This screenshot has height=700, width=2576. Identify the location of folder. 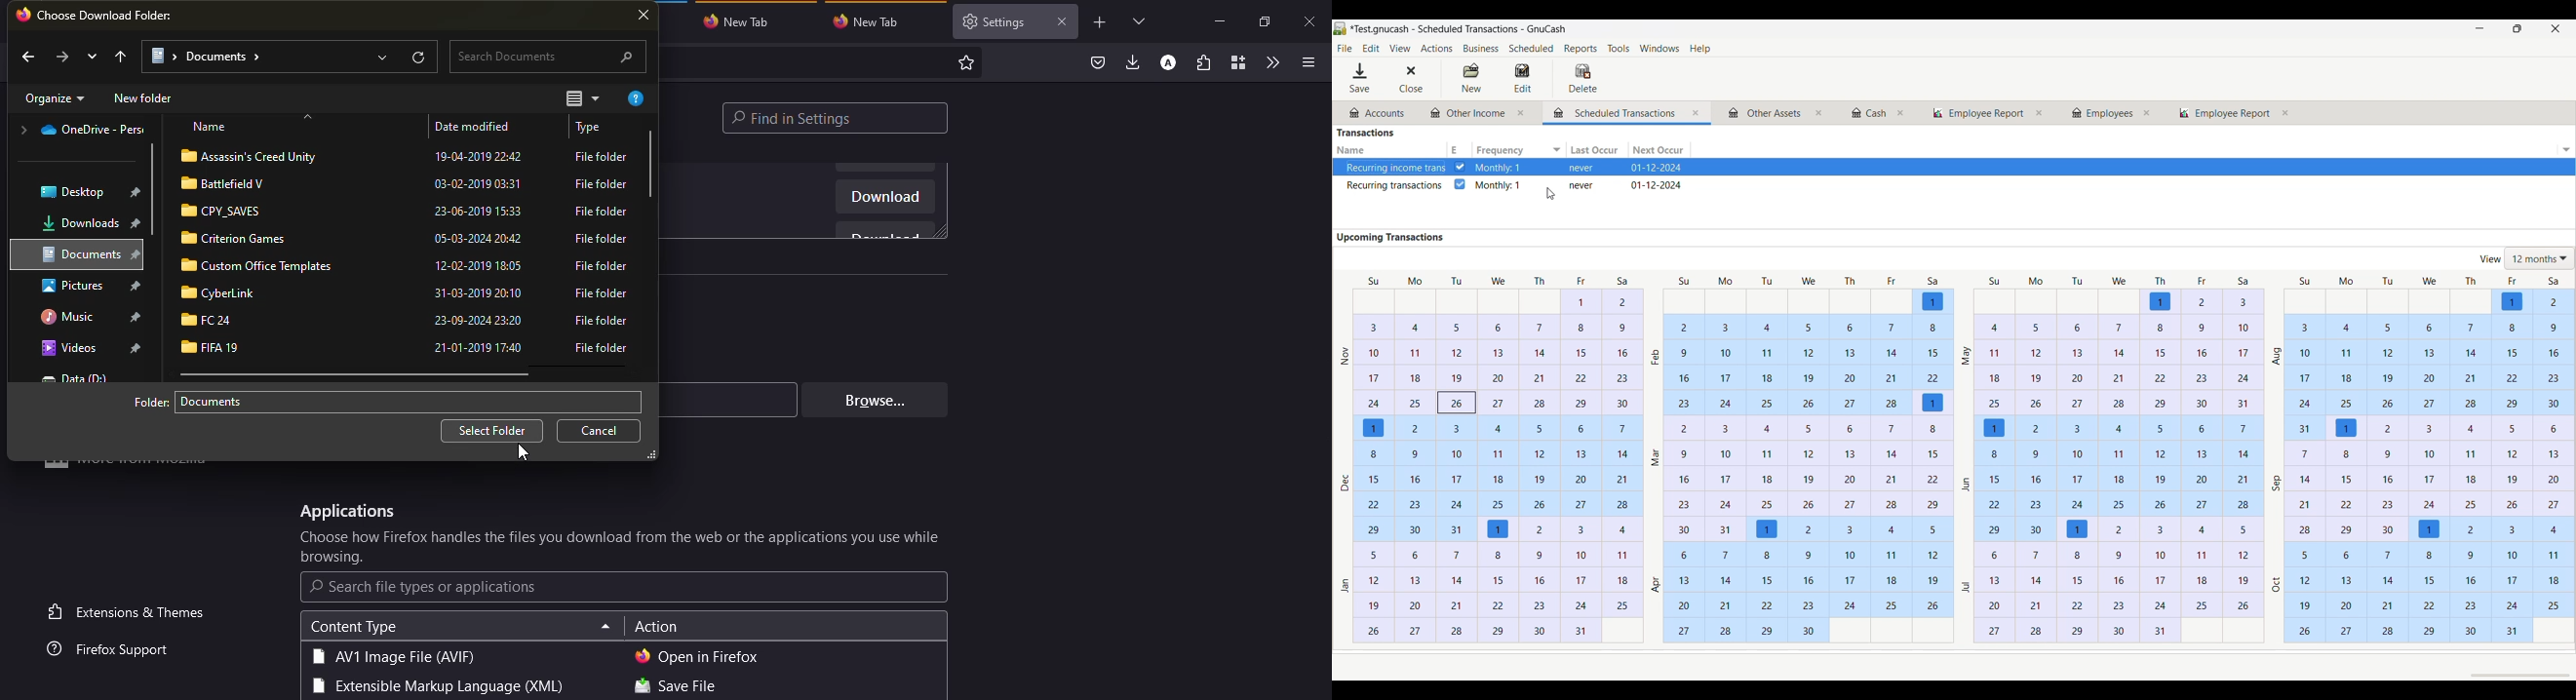
(152, 402).